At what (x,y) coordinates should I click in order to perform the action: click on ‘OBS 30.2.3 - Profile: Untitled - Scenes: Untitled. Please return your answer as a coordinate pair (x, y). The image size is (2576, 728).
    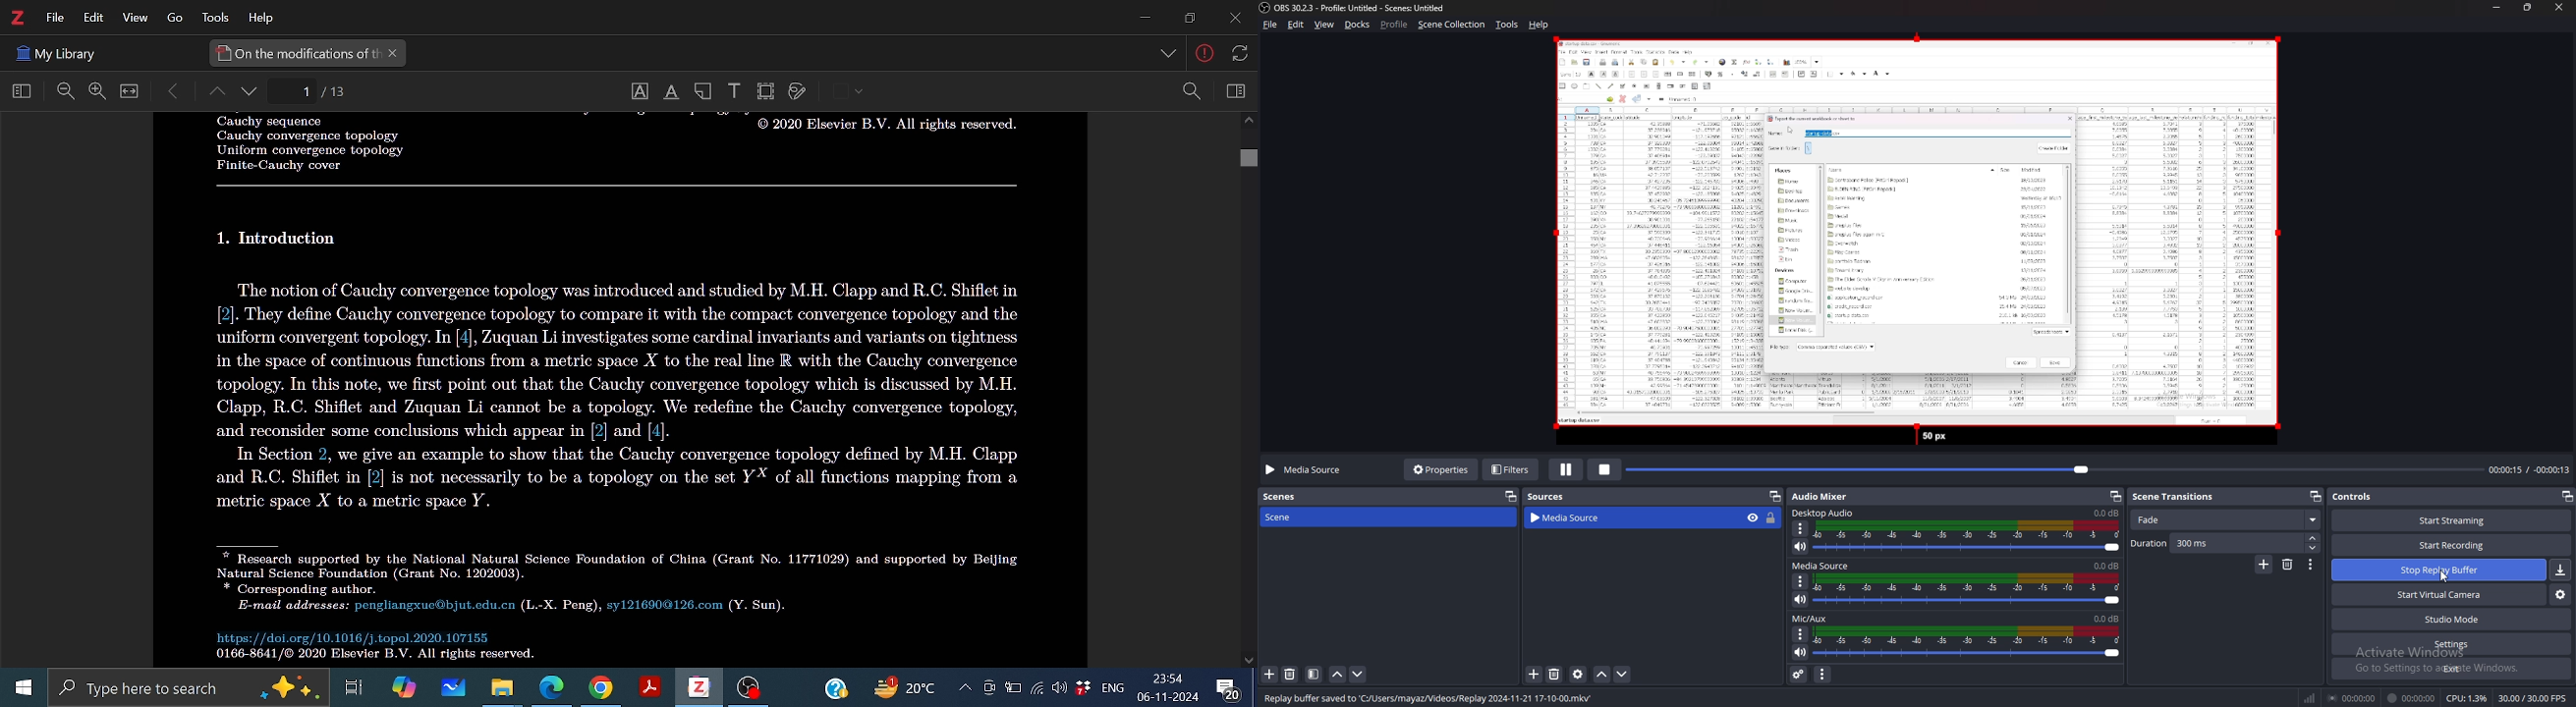
    Looking at the image, I should click on (1365, 8).